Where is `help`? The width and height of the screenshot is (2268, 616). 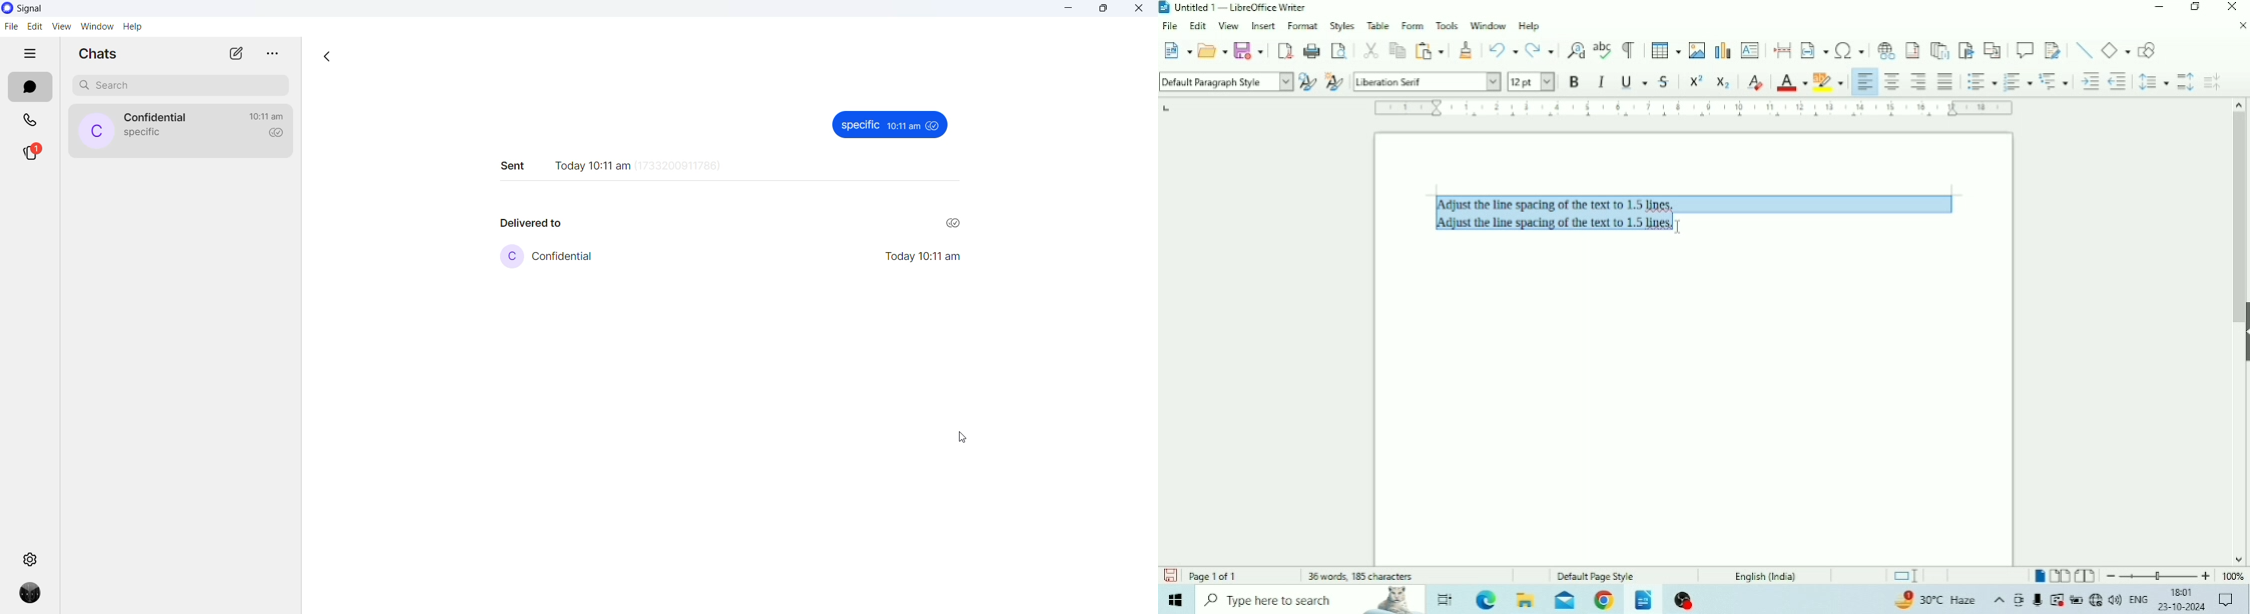
help is located at coordinates (132, 28).